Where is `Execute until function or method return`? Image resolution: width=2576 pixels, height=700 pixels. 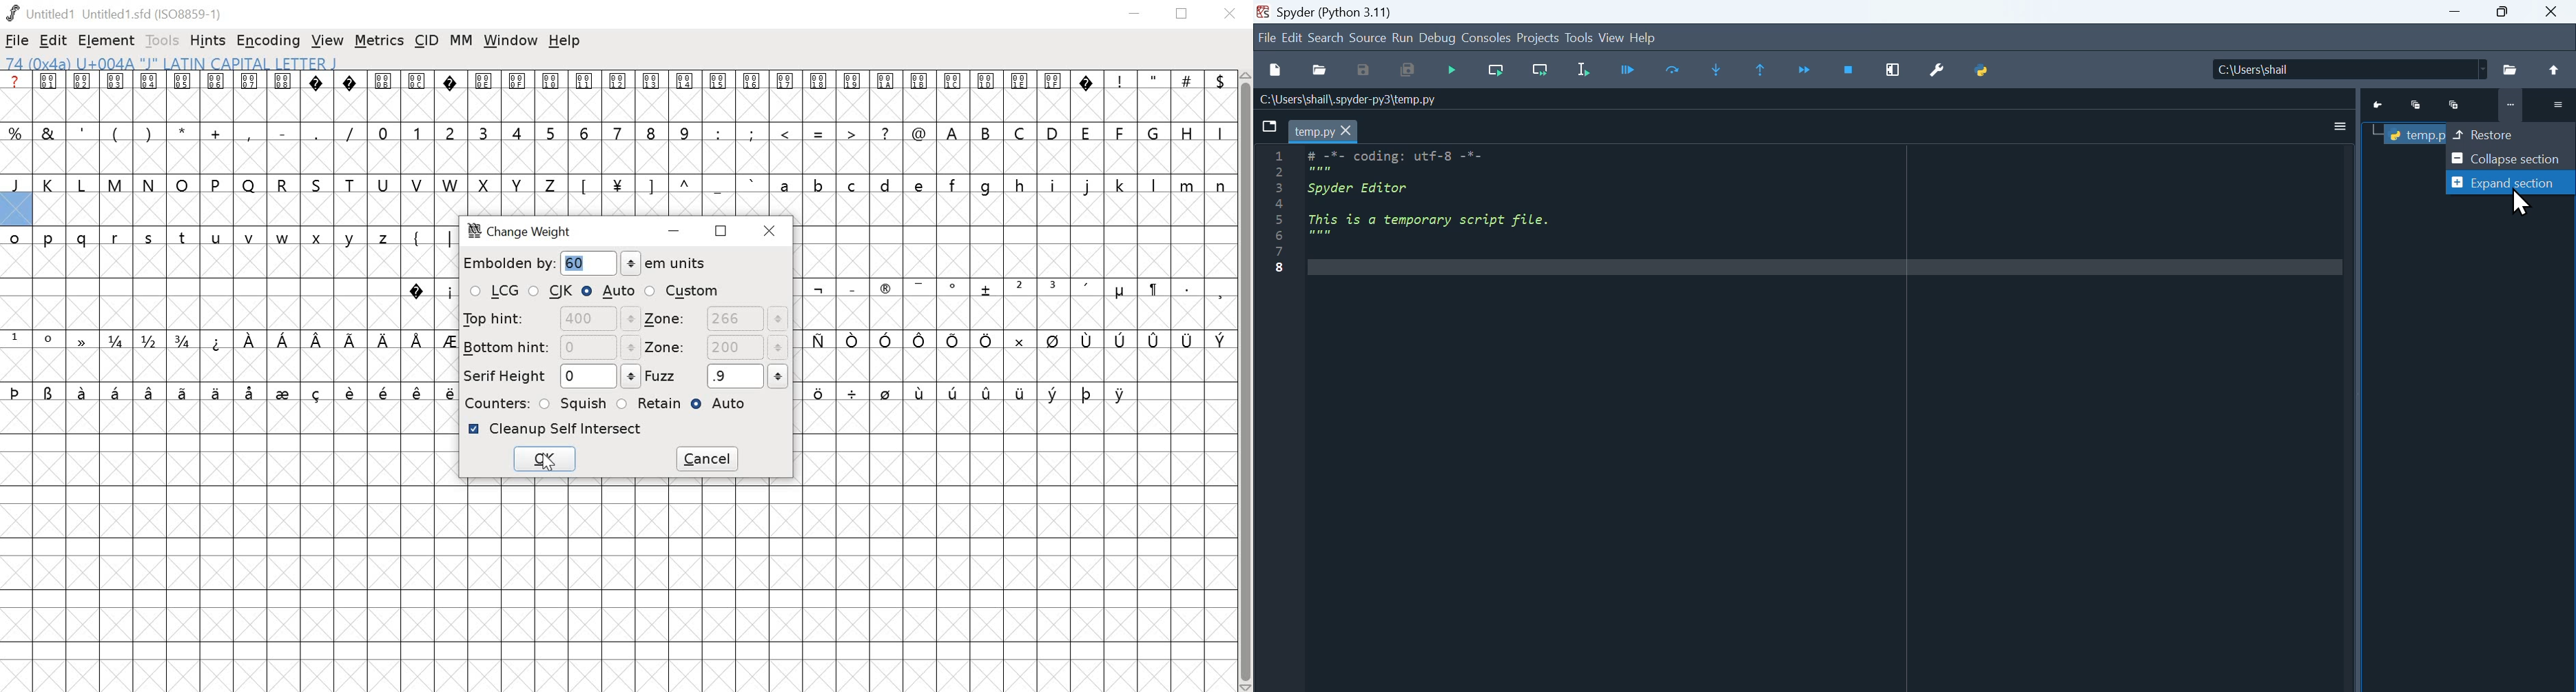
Execute until function or method return is located at coordinates (1762, 71).